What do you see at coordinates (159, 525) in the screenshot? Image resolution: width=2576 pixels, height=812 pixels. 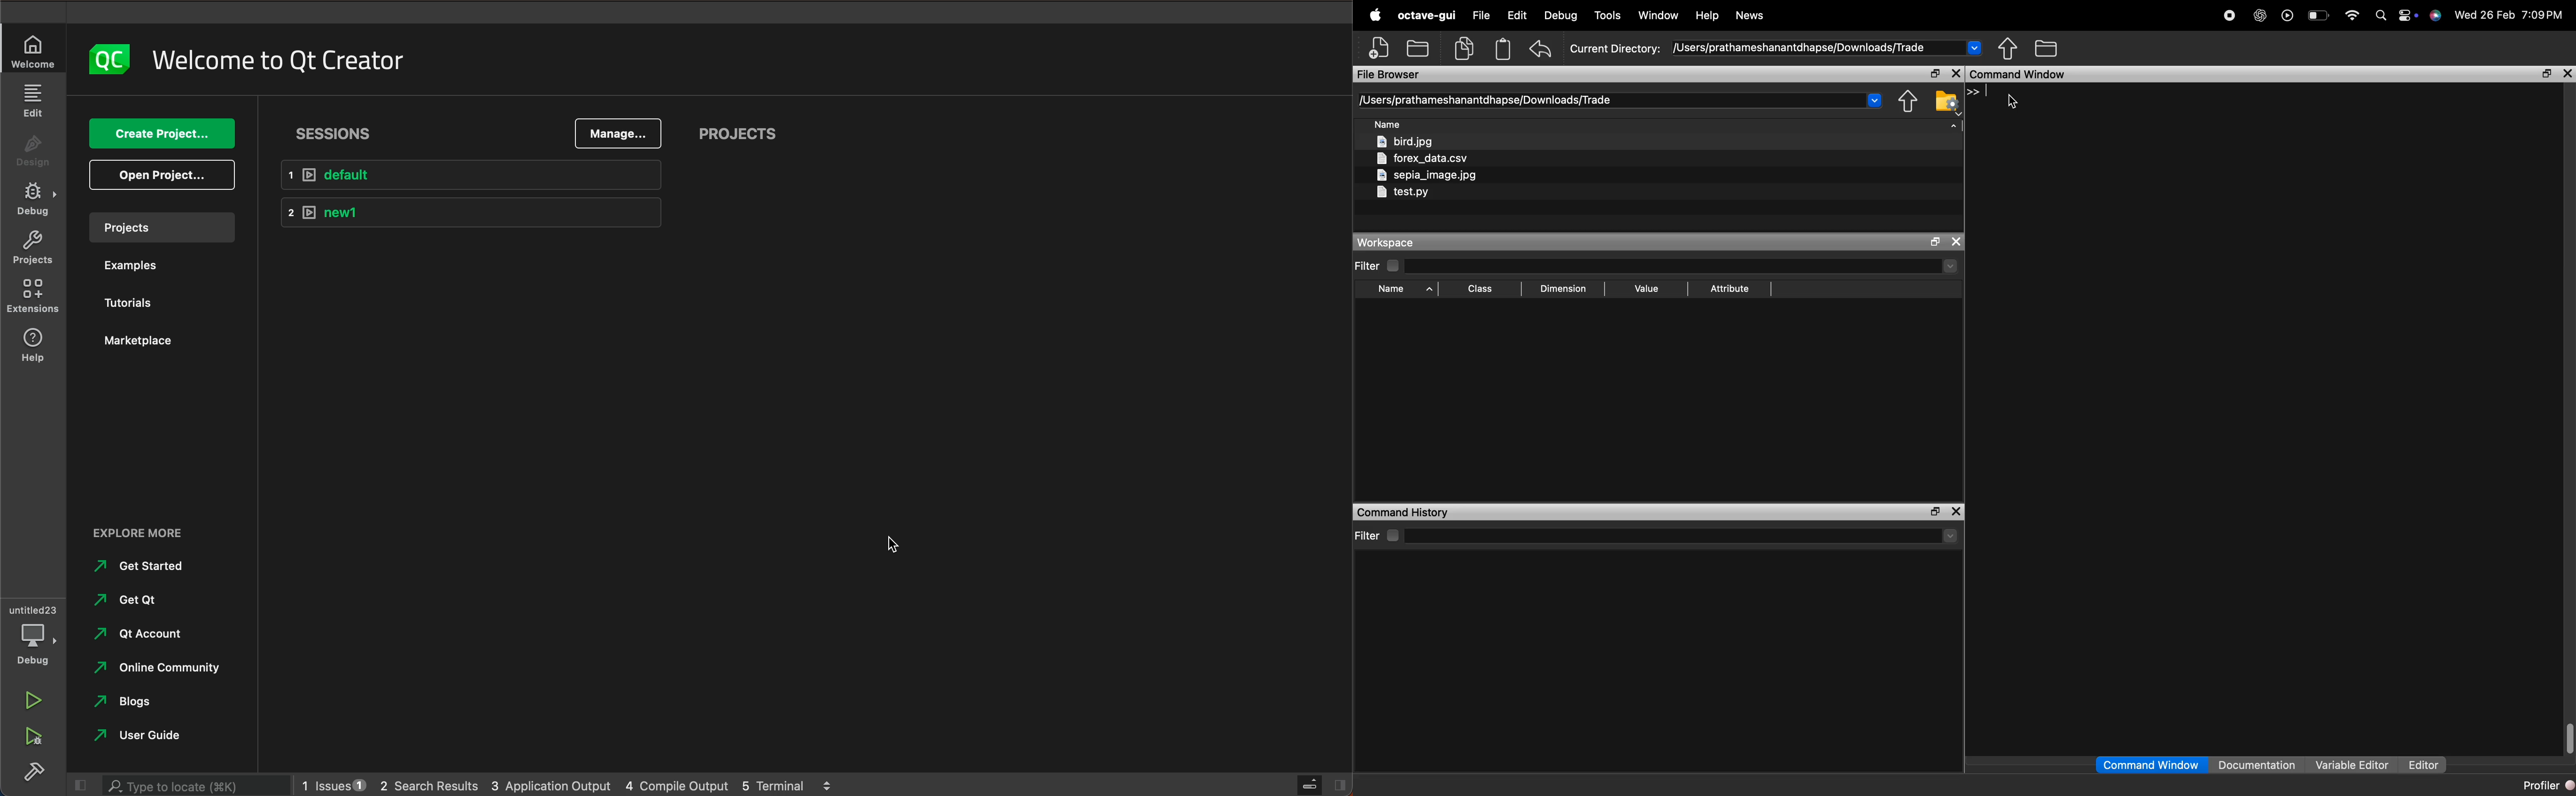 I see `explore more` at bounding box center [159, 525].